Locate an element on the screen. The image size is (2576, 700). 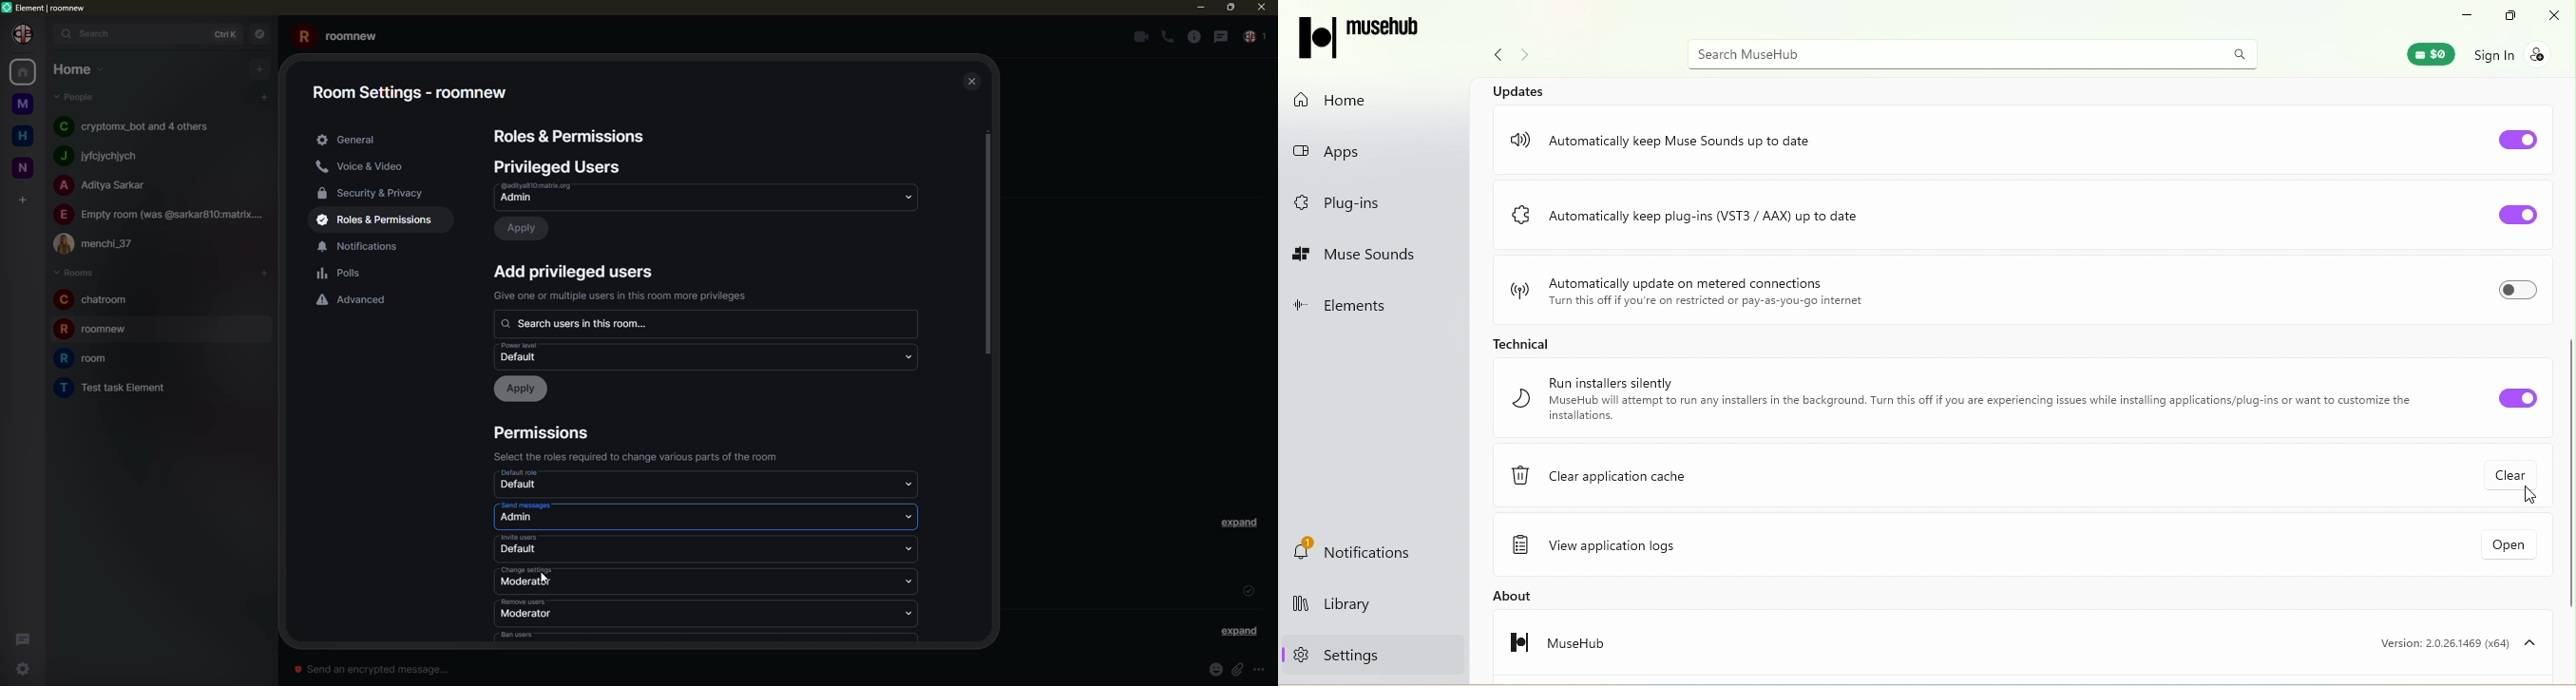
security is located at coordinates (378, 192).